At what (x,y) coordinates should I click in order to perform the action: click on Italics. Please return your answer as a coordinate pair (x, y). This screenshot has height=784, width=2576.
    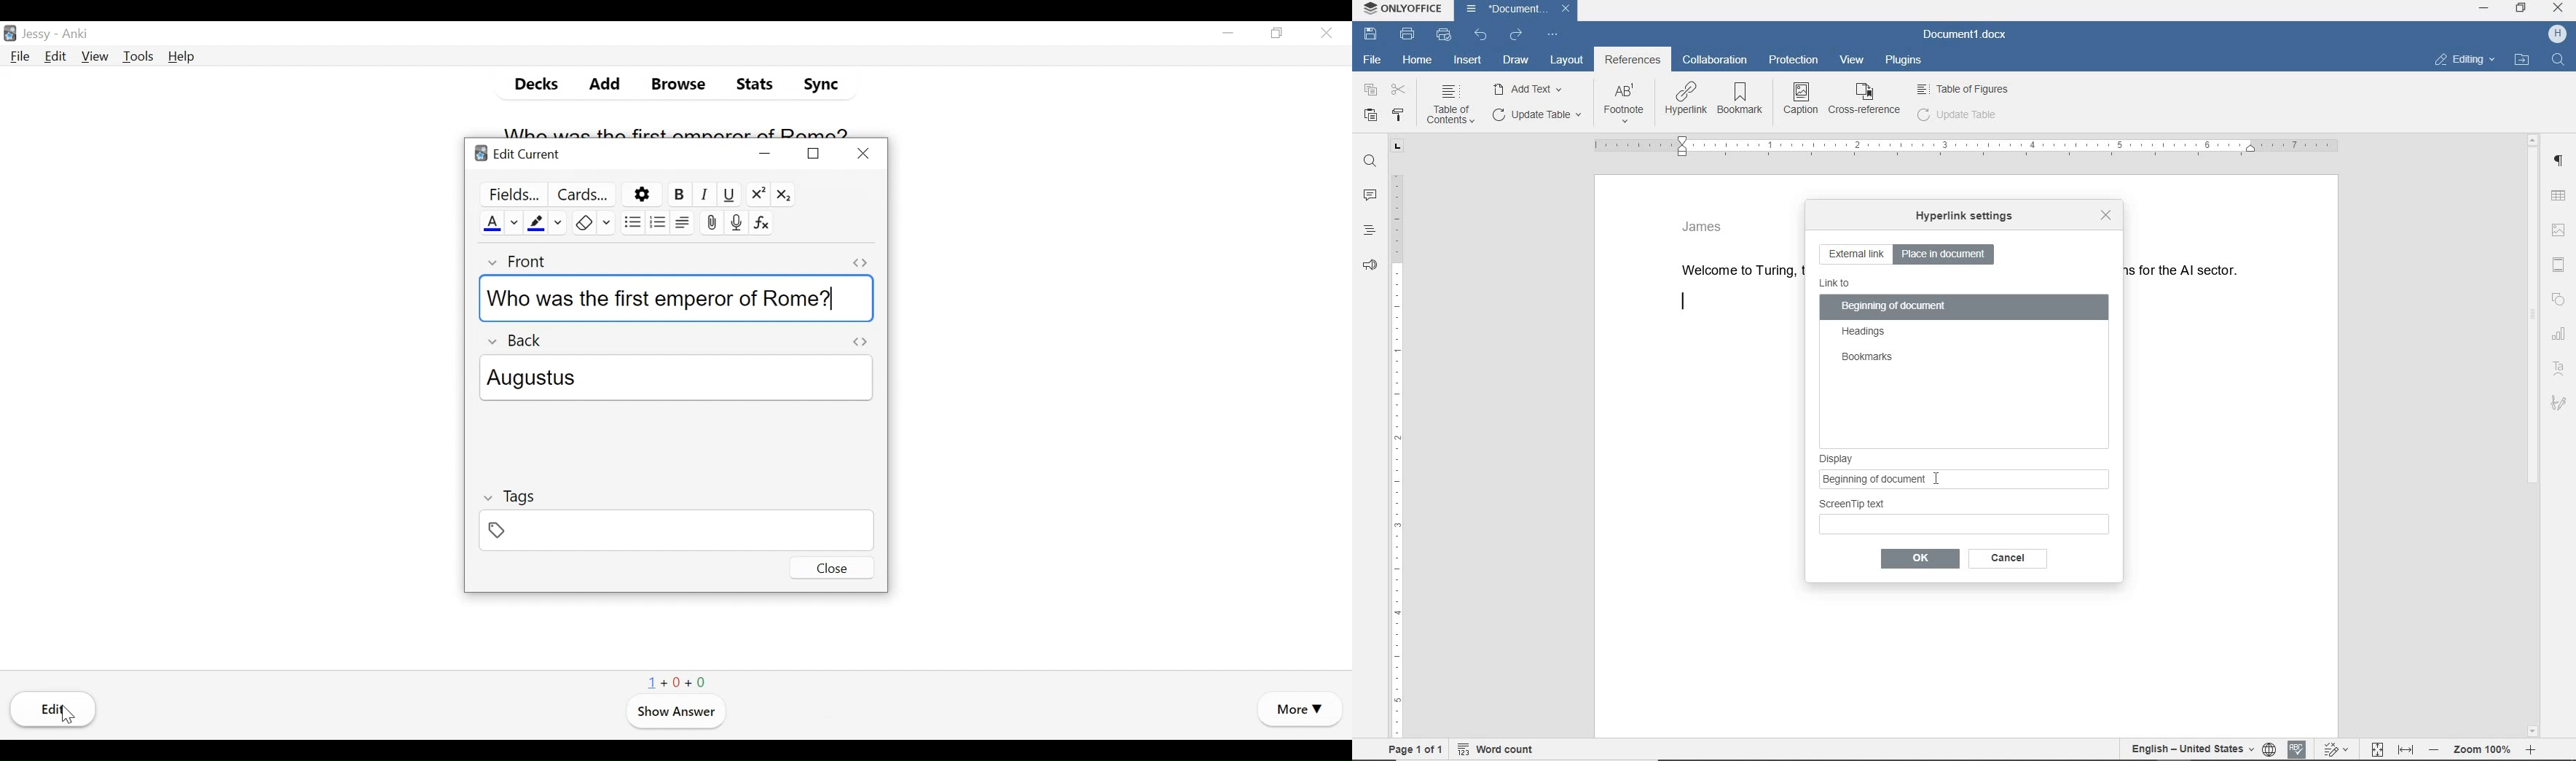
    Looking at the image, I should click on (704, 194).